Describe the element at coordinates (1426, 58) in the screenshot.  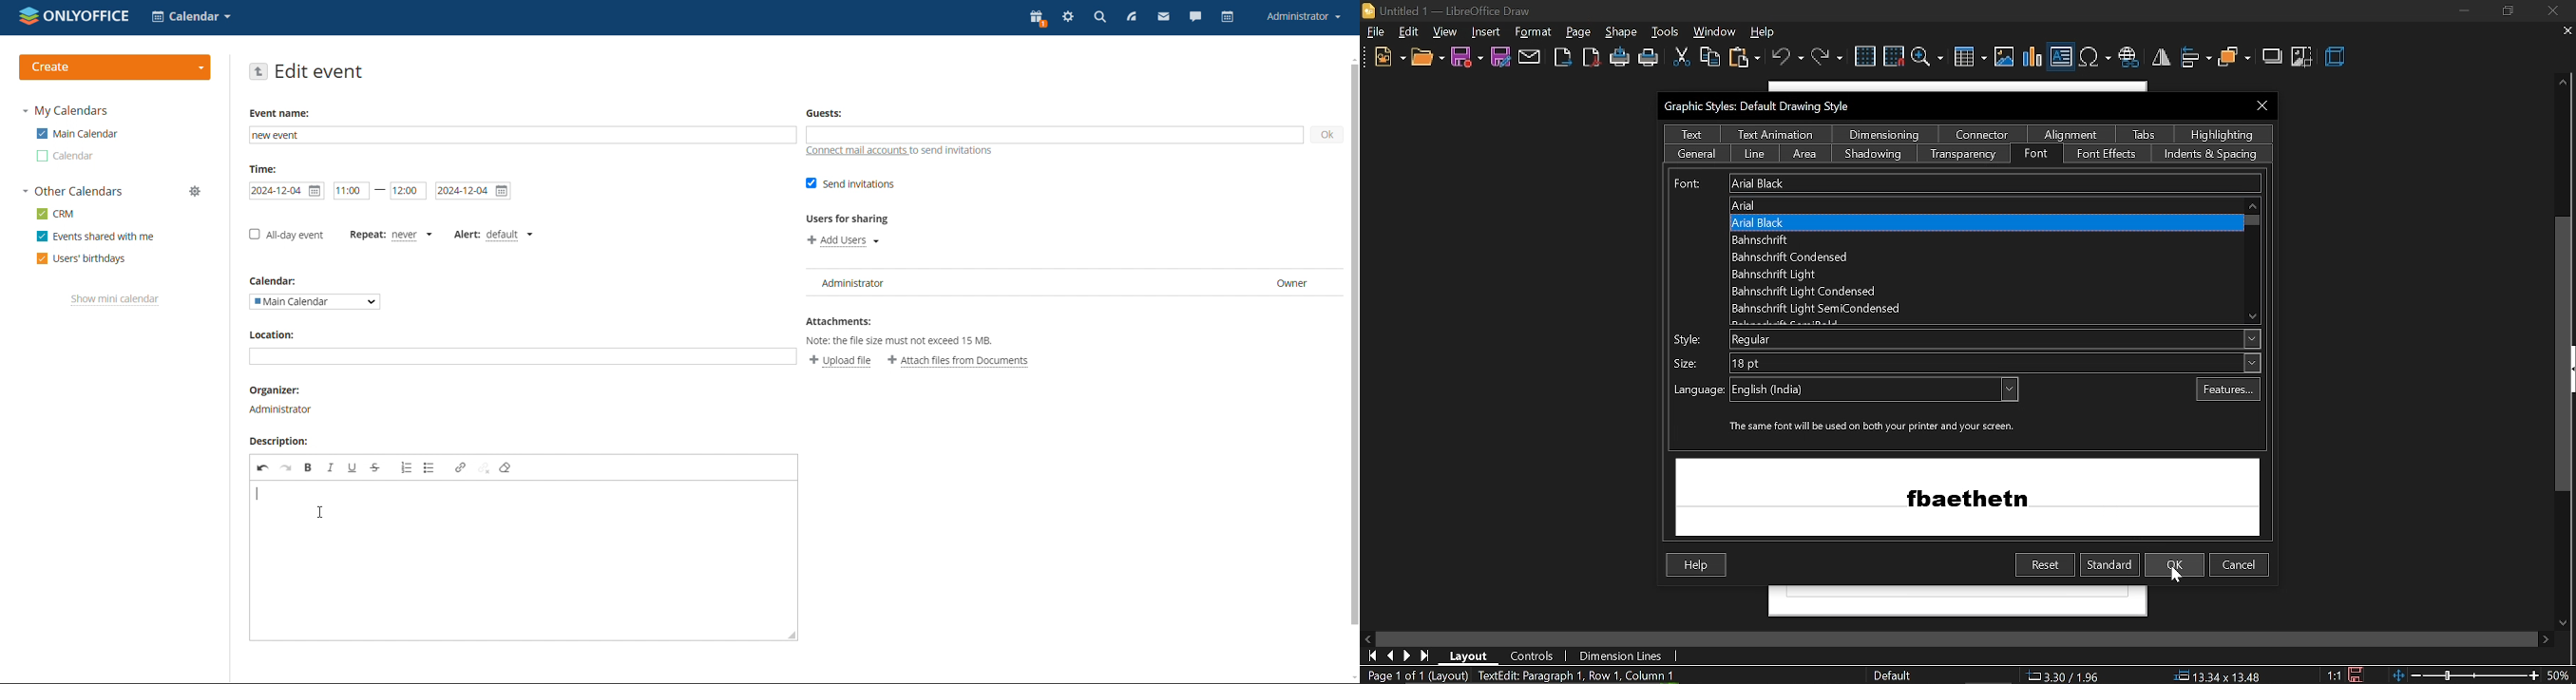
I see `open` at that location.